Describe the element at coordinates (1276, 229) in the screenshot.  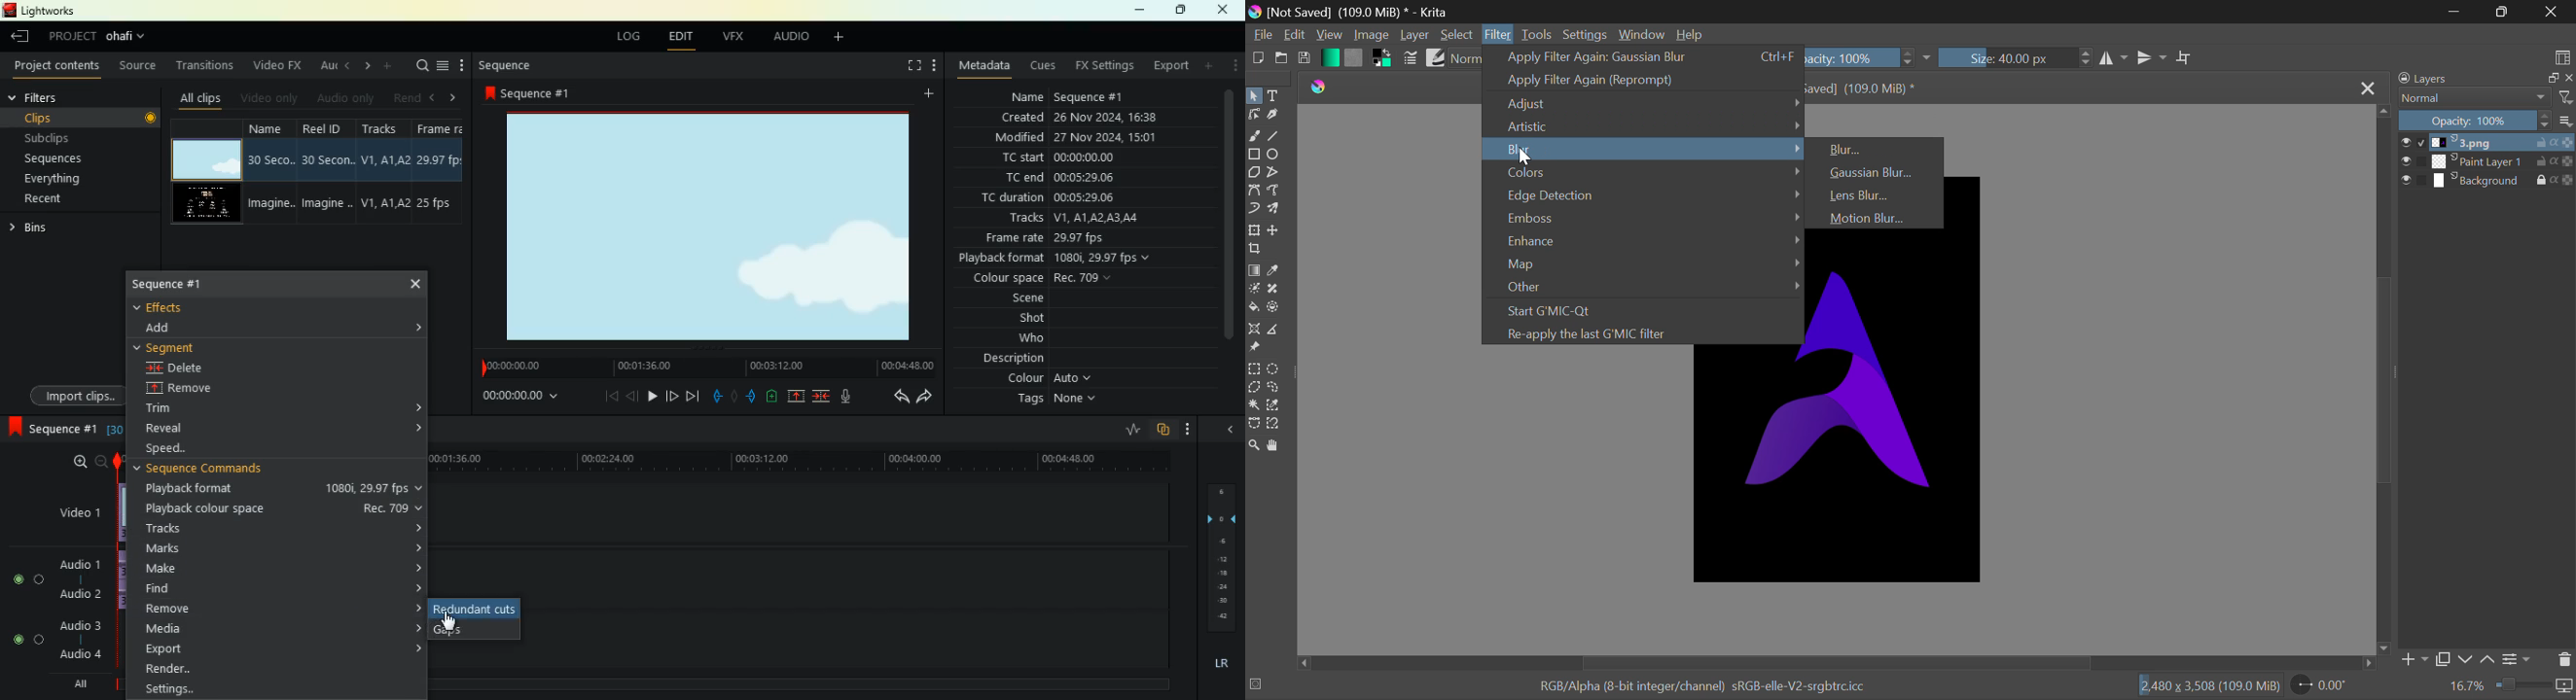
I see `Move Layer` at that location.